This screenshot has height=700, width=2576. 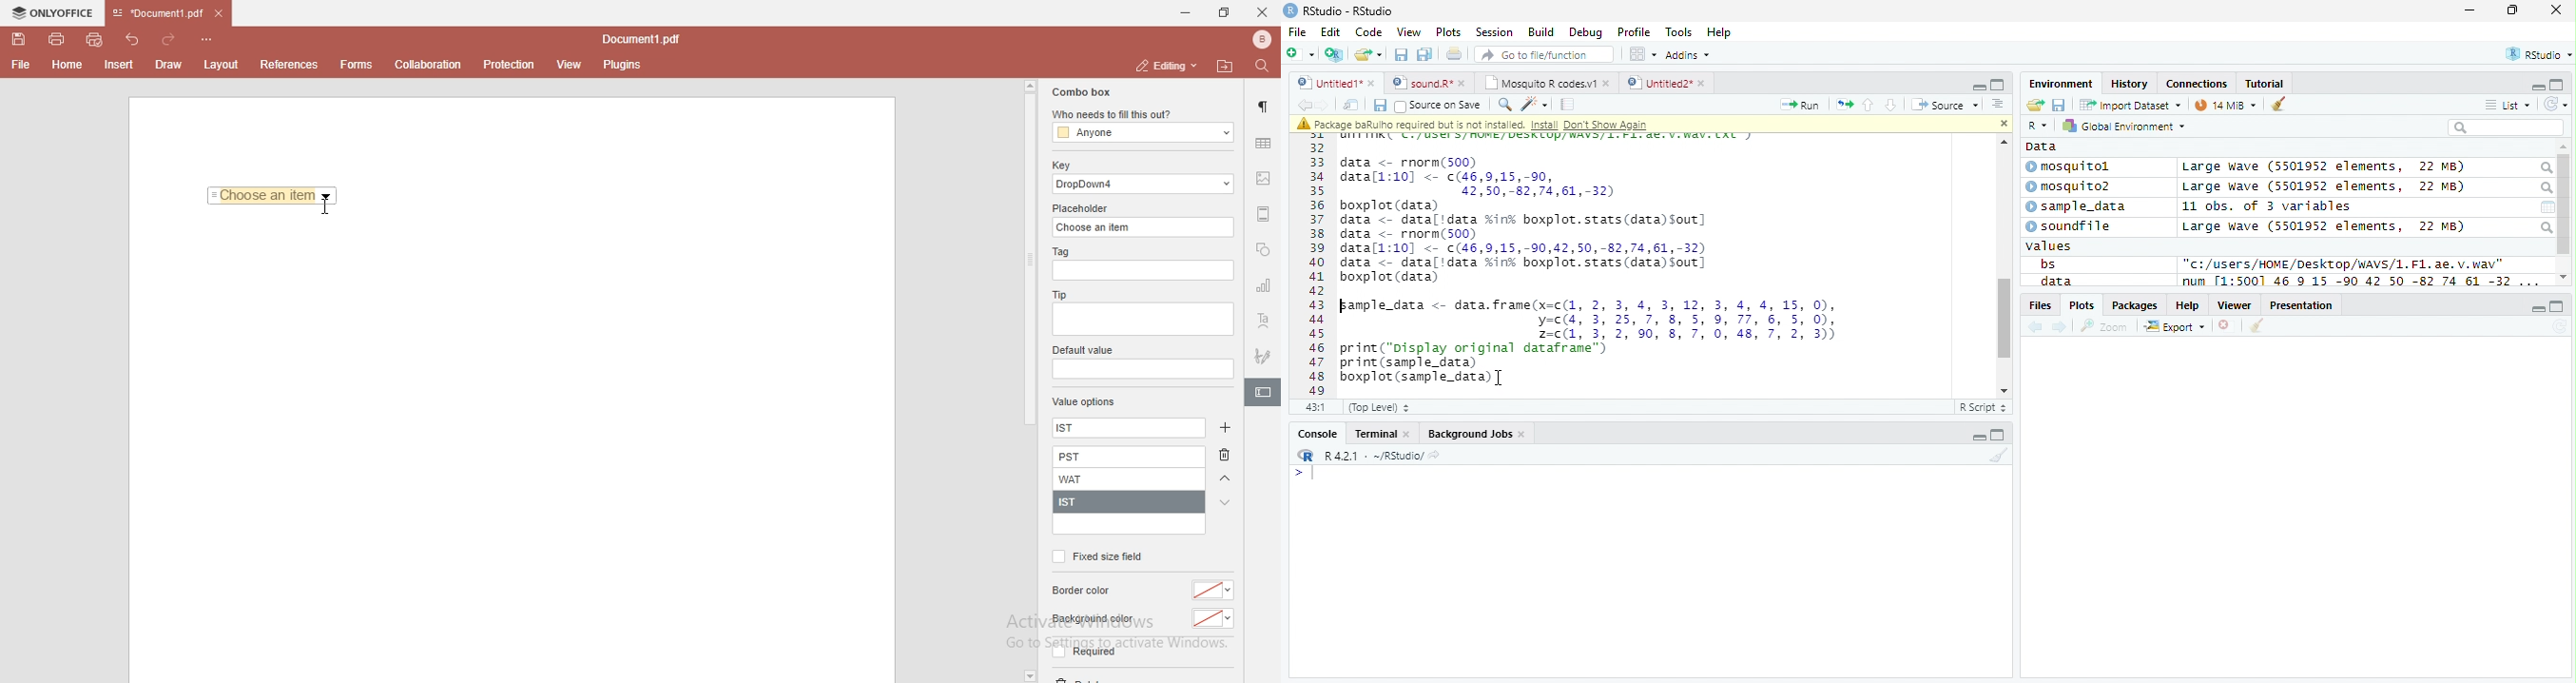 What do you see at coordinates (1891, 106) in the screenshot?
I see `Go to next session` at bounding box center [1891, 106].